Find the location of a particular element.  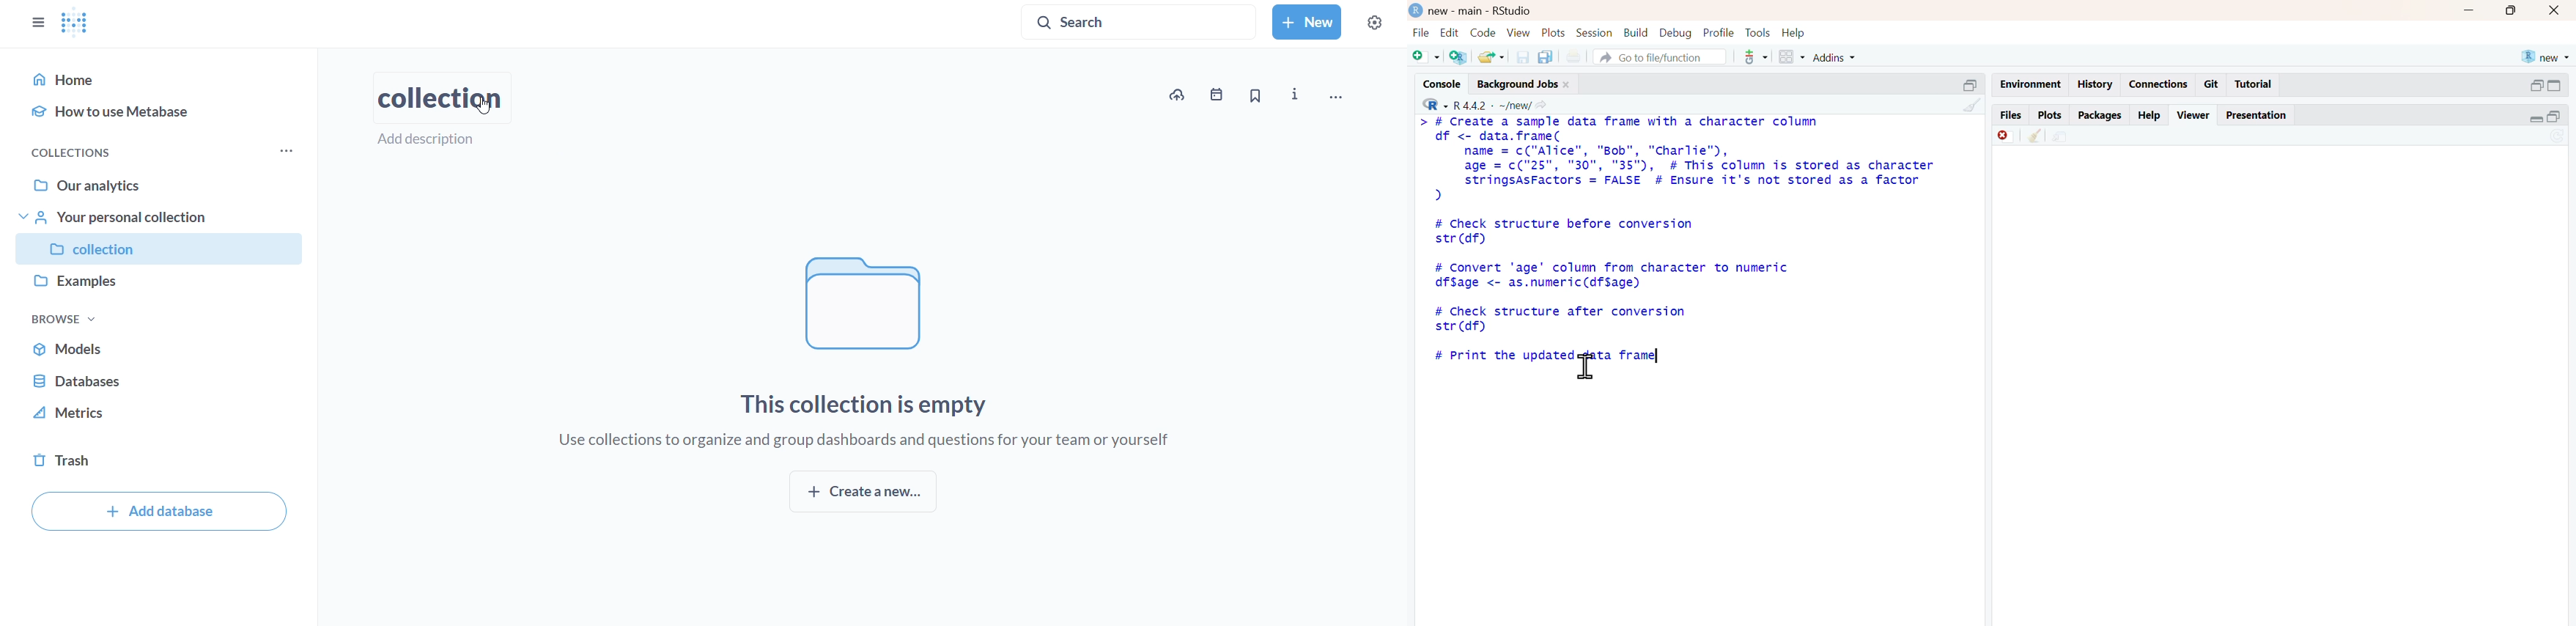

upload data to new collection  is located at coordinates (1176, 95).